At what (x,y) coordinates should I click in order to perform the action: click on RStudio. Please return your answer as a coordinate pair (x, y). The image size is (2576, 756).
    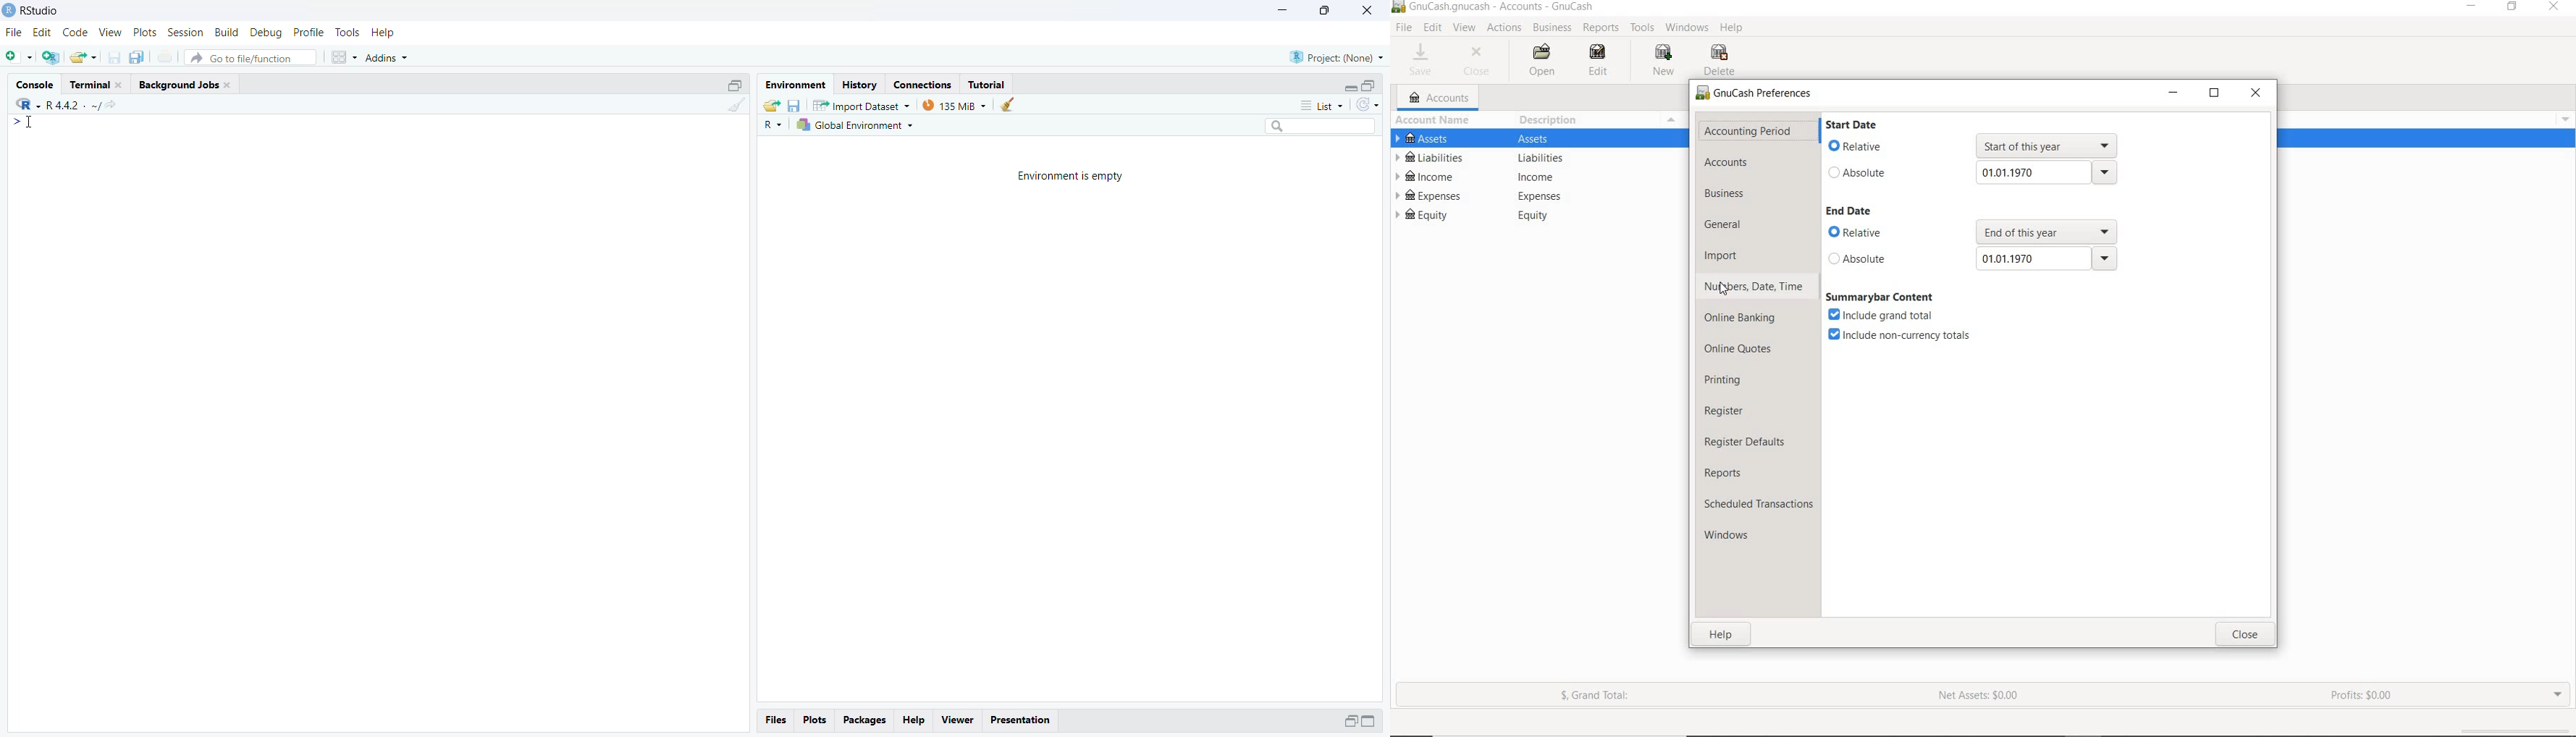
    Looking at the image, I should click on (38, 11).